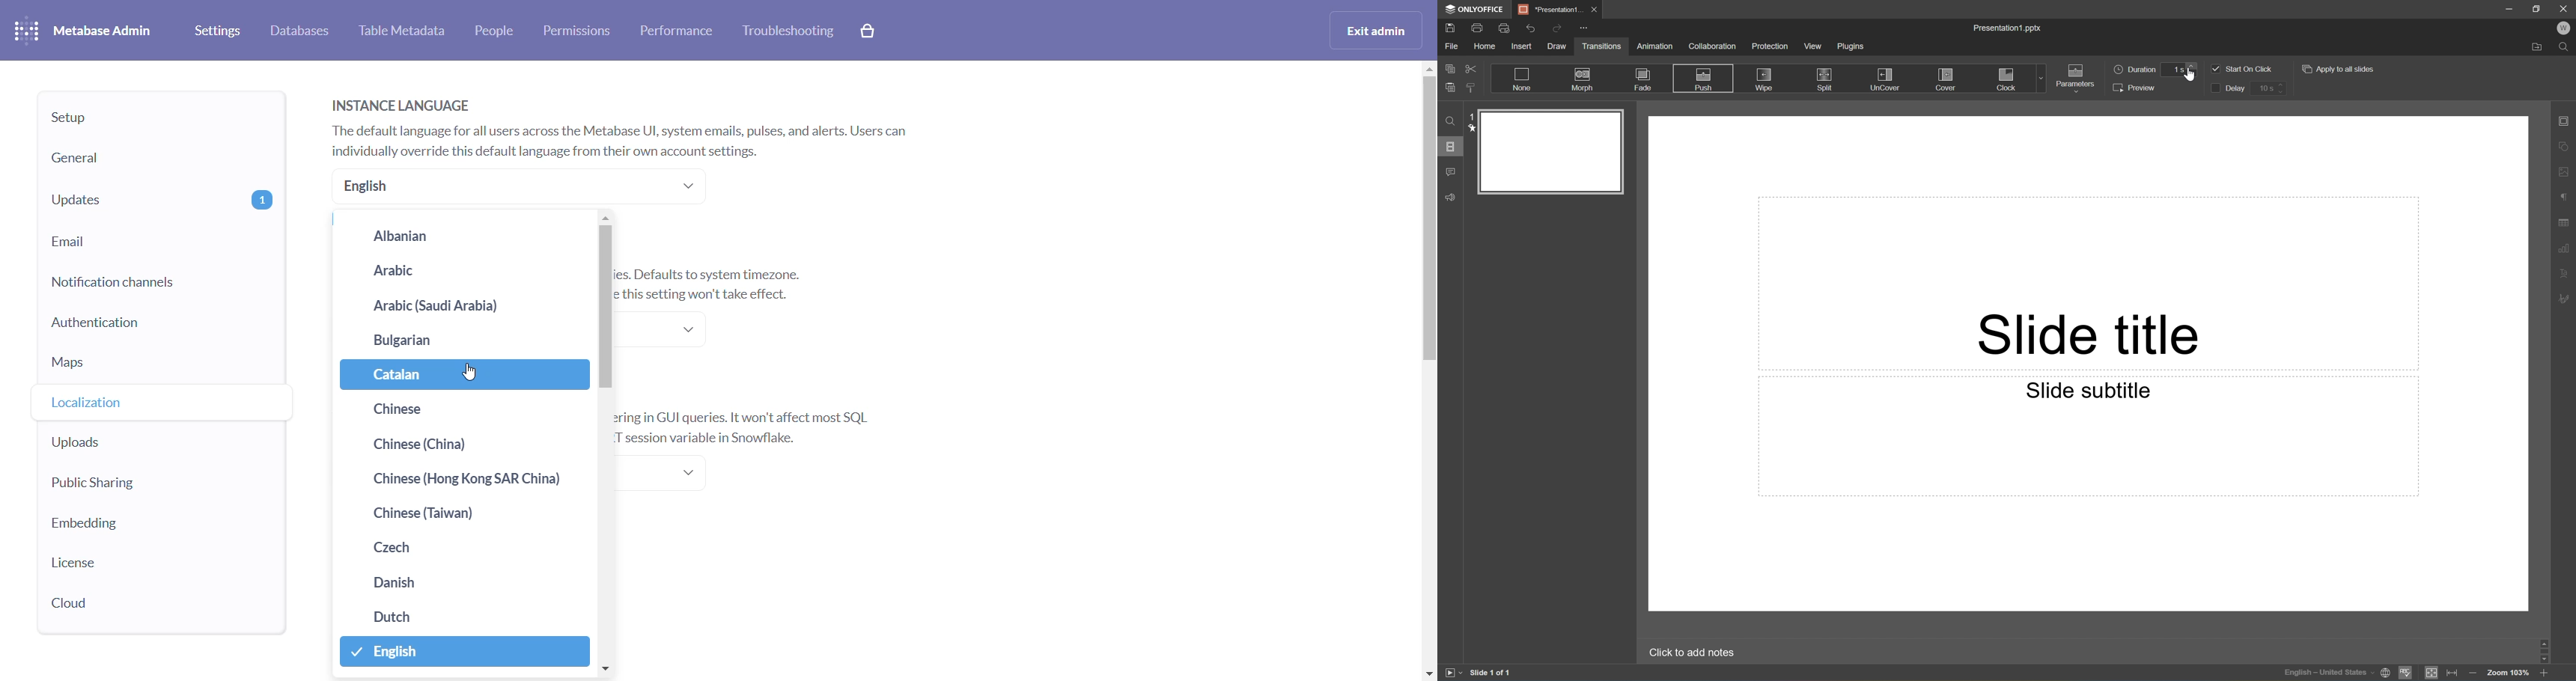  Describe the element at coordinates (1452, 147) in the screenshot. I see `Slides` at that location.